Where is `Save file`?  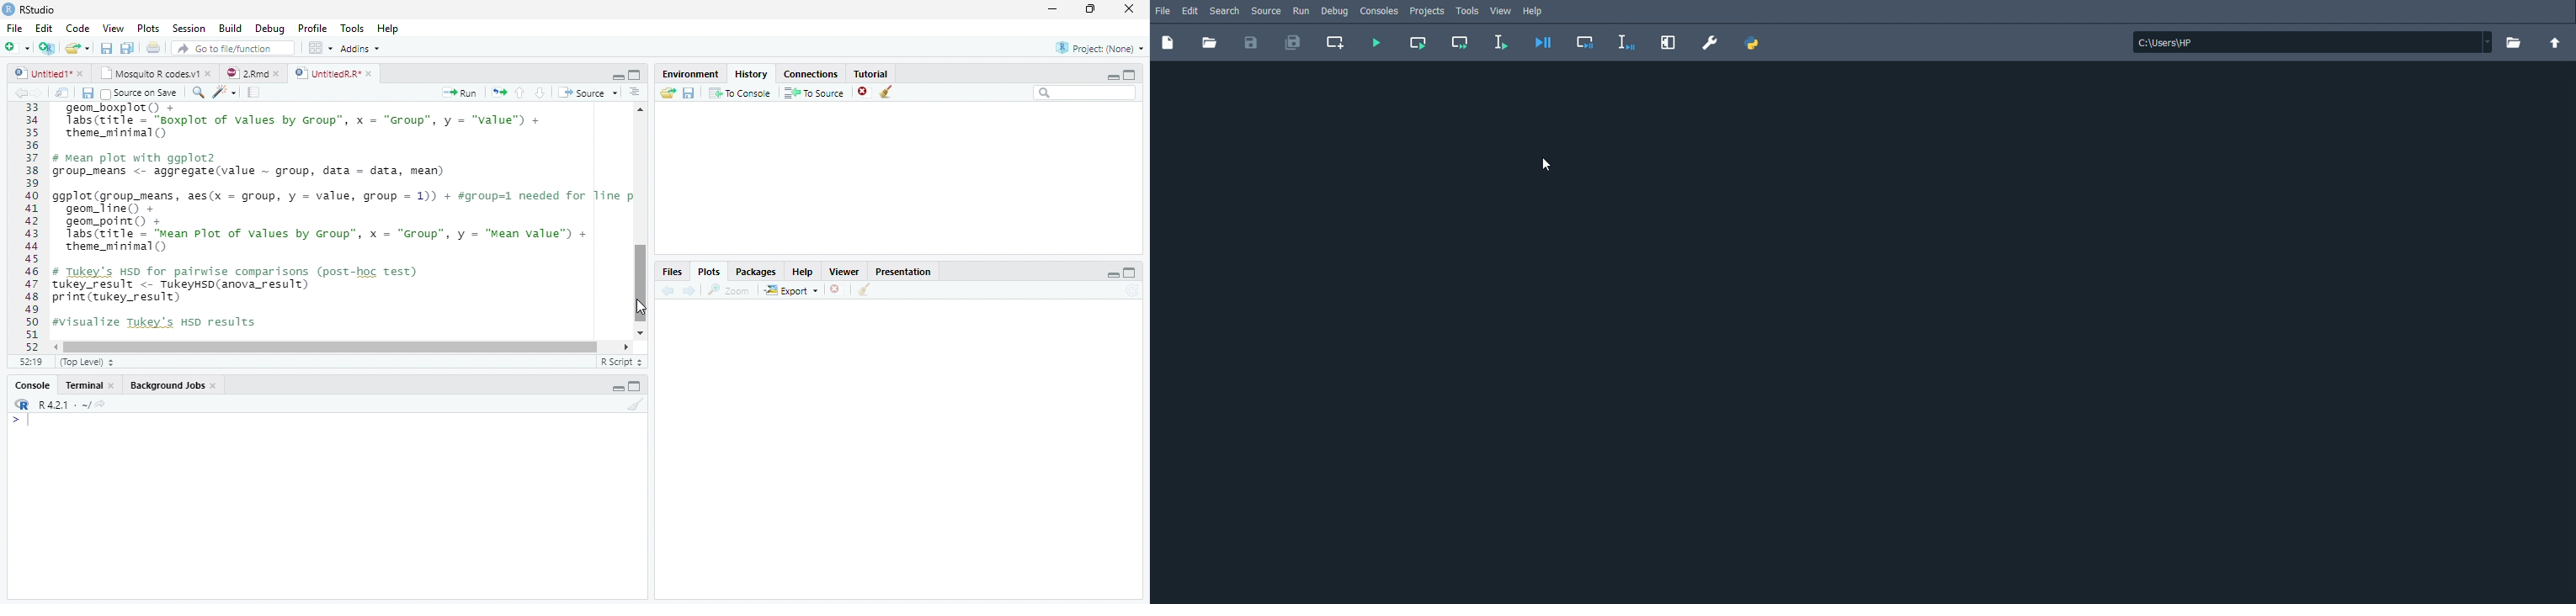
Save file is located at coordinates (1250, 44).